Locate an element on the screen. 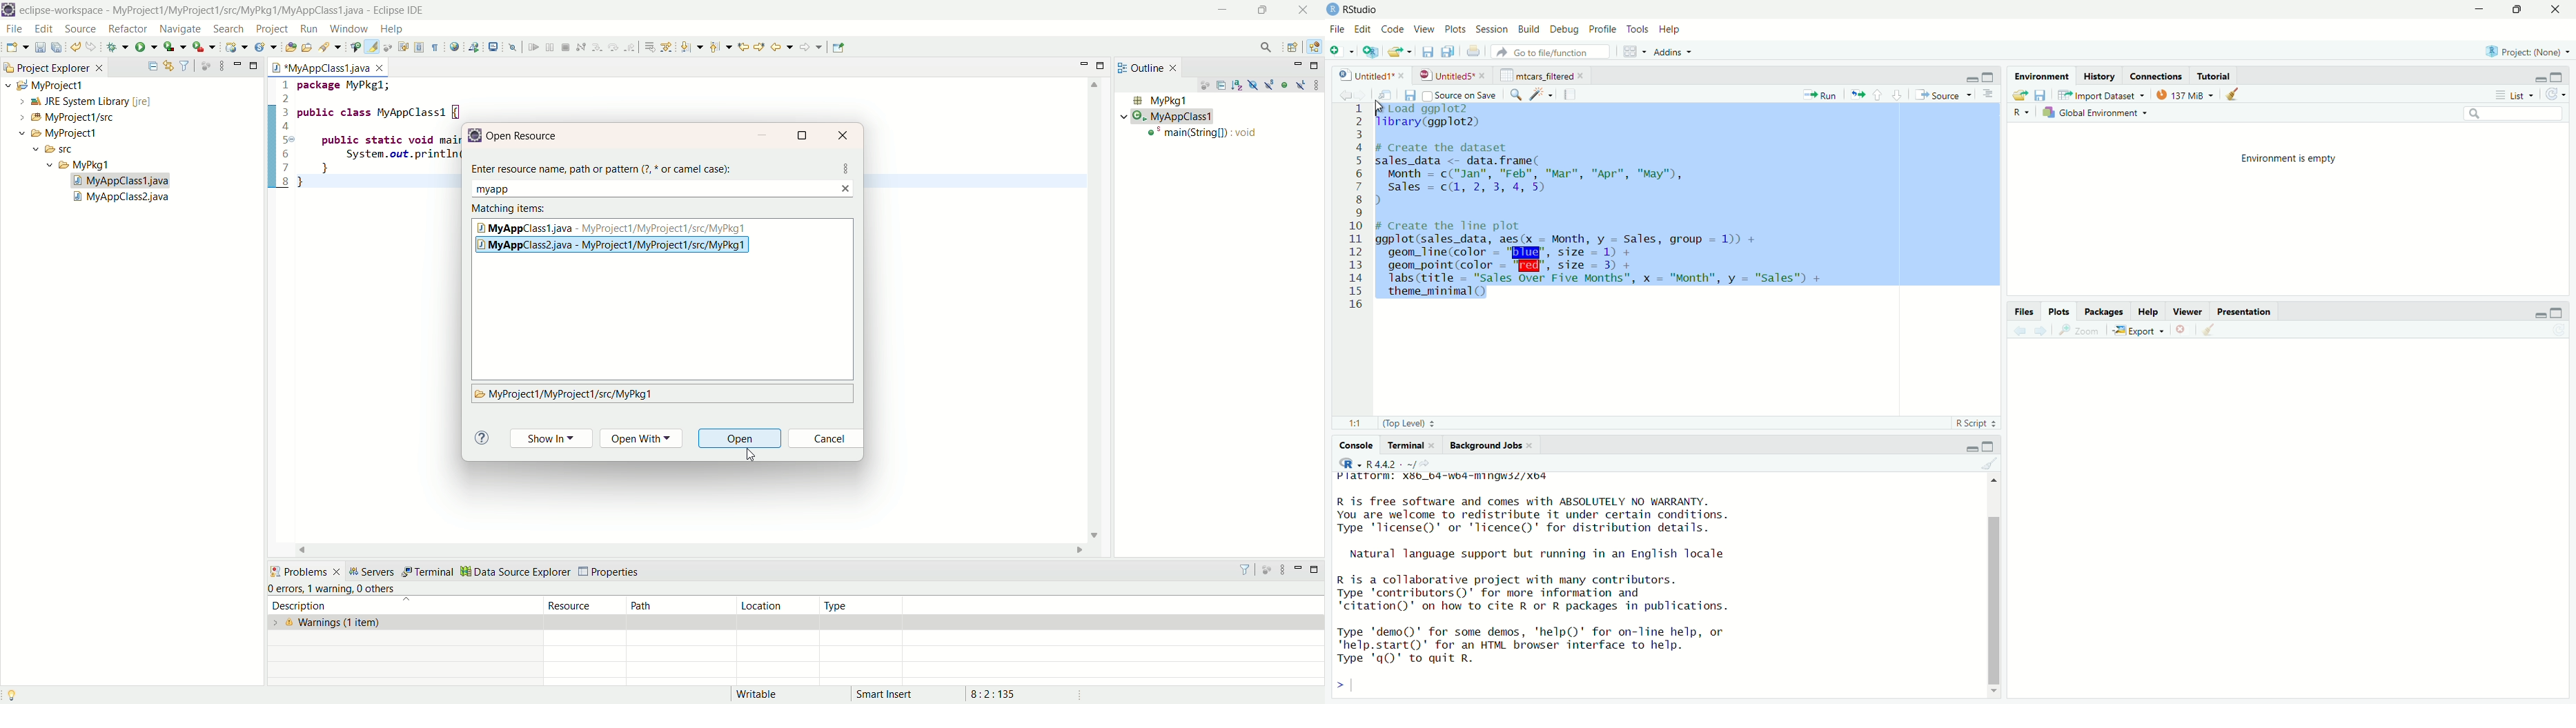  maximize is located at coordinates (2560, 76).